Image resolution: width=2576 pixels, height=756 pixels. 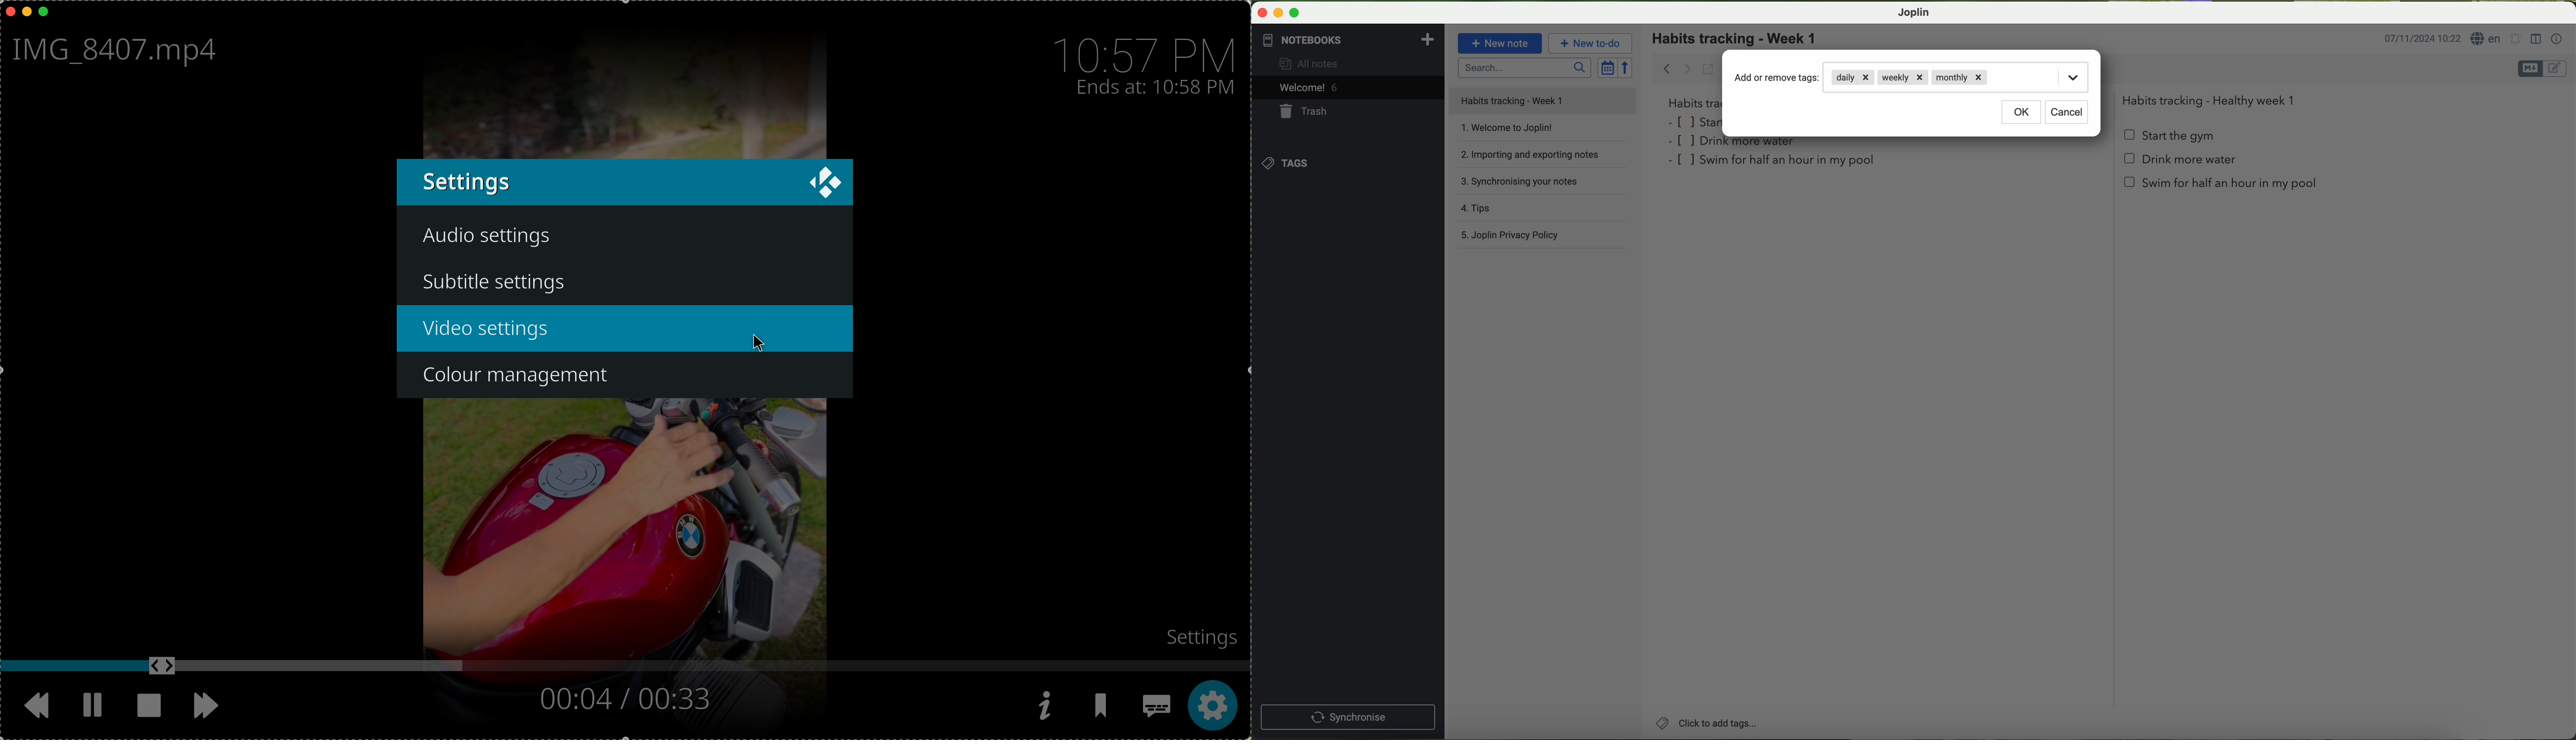 What do you see at coordinates (1156, 88) in the screenshot?
I see `ends at 10:58 PM` at bounding box center [1156, 88].